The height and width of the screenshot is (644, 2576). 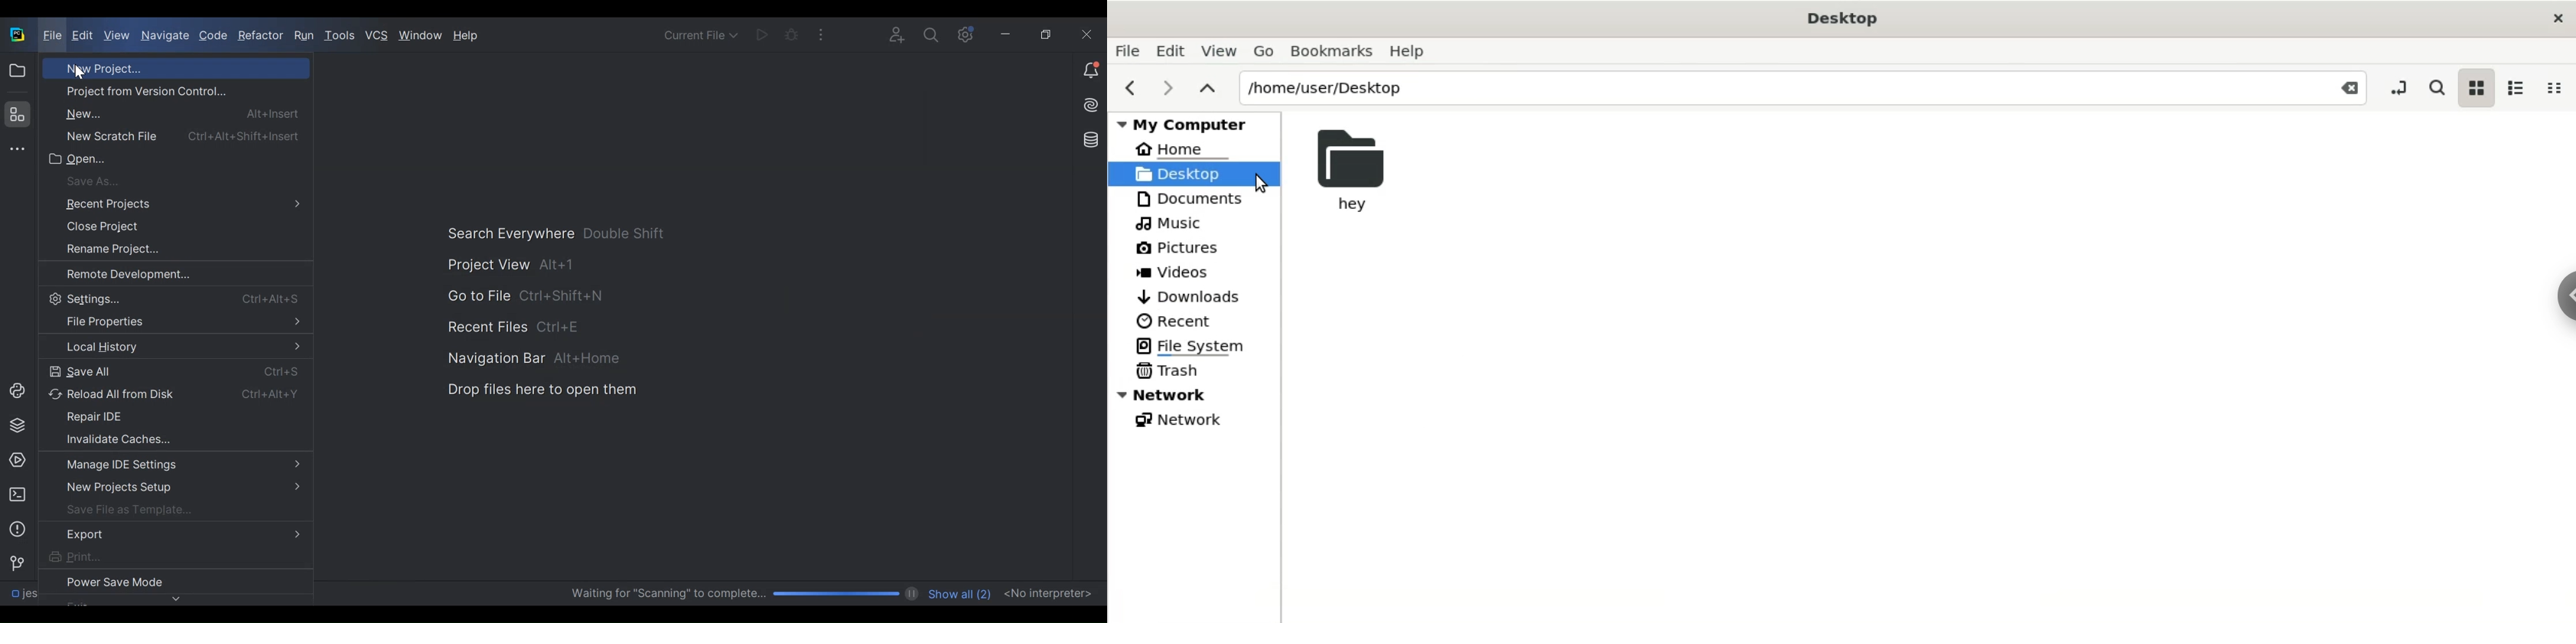 I want to click on Restore, so click(x=1047, y=34).